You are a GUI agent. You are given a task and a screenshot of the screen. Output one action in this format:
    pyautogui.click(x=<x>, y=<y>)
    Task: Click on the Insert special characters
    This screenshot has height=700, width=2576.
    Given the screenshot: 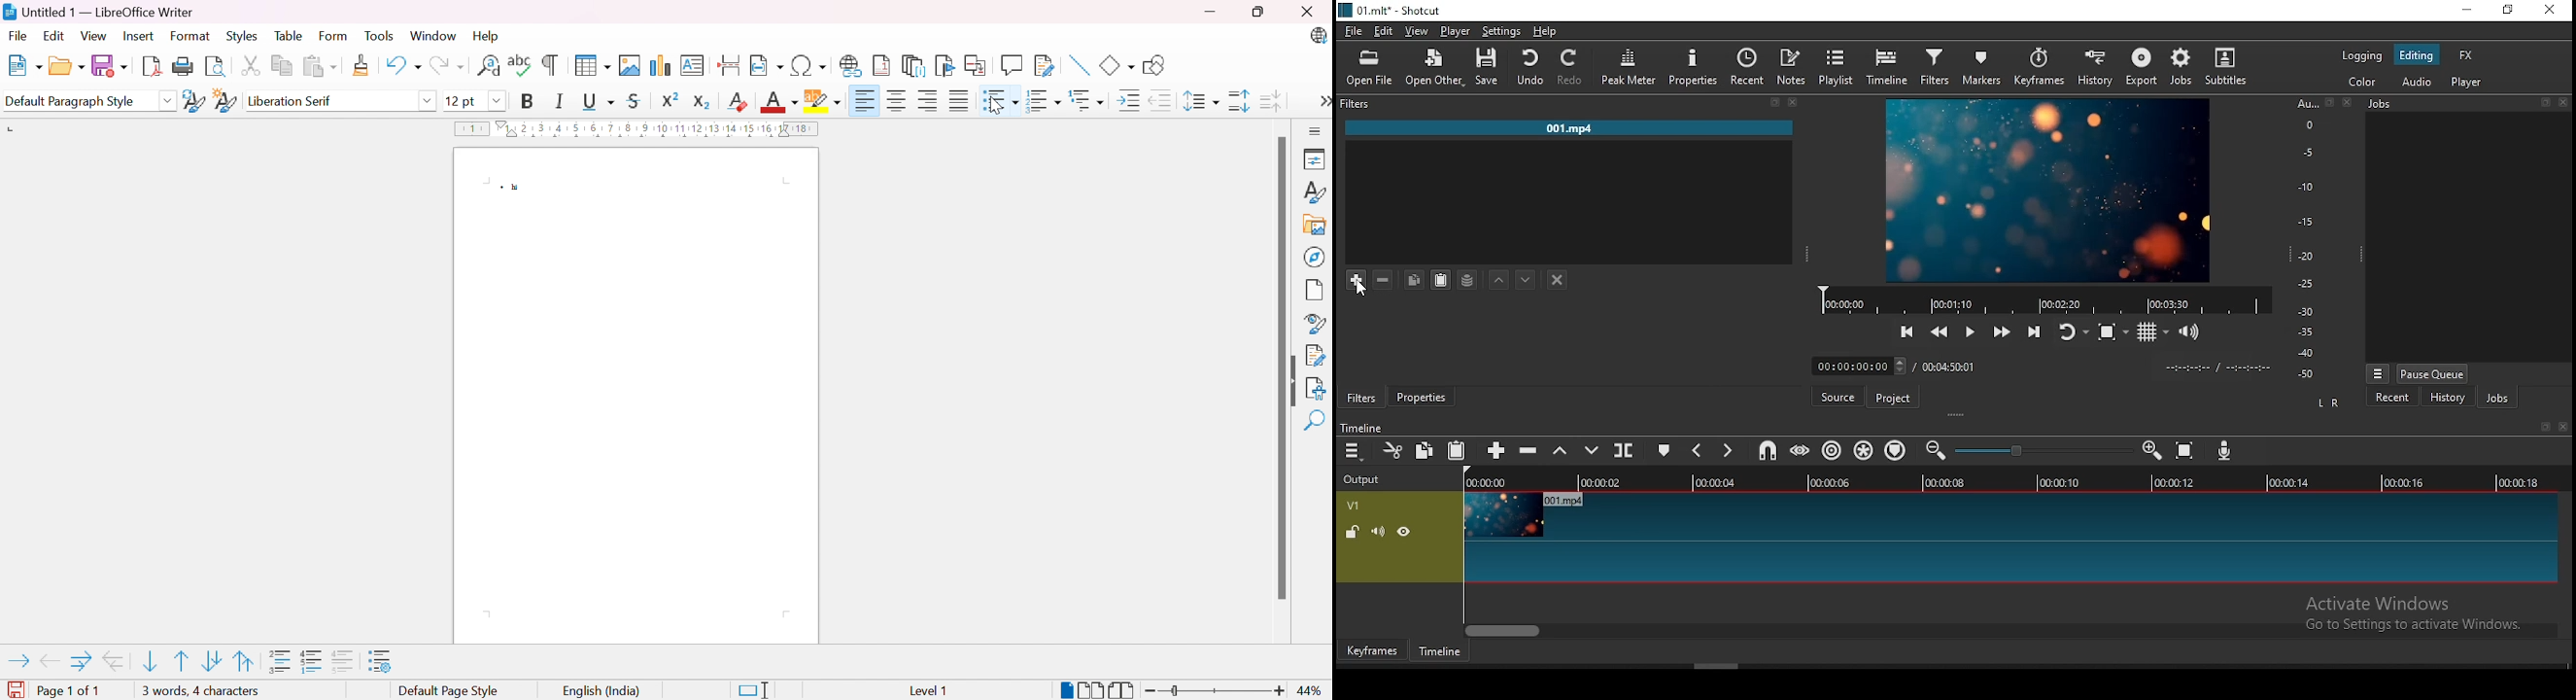 What is the action you would take?
    pyautogui.click(x=808, y=66)
    